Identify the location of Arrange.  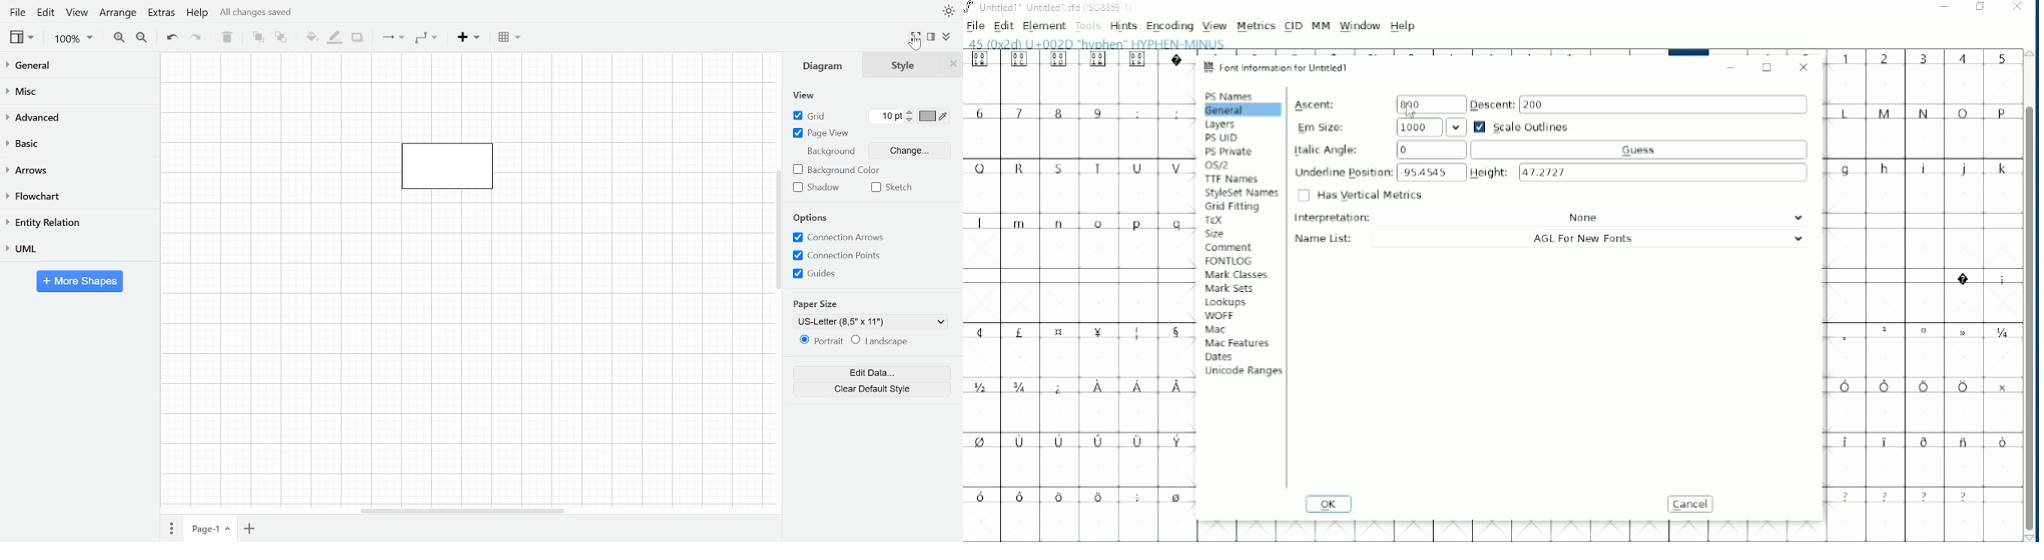
(118, 15).